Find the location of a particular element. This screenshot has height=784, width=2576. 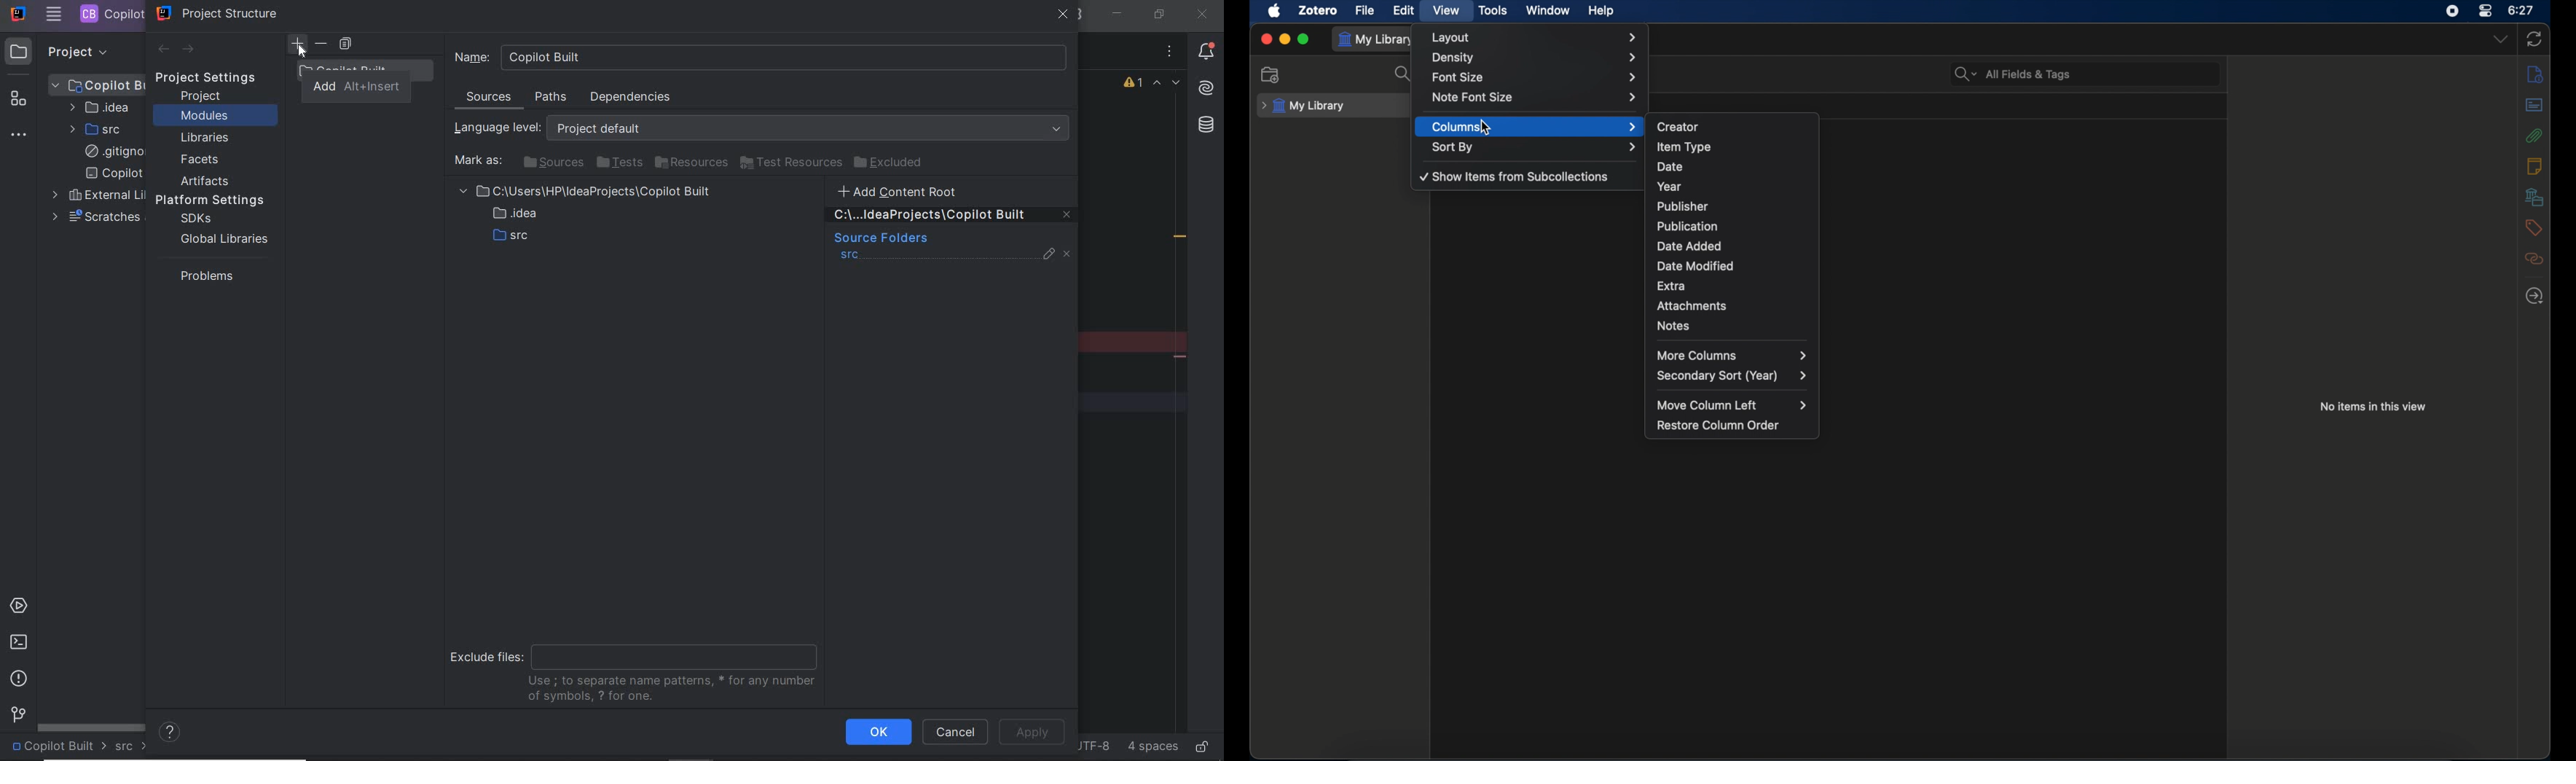

attachments is located at coordinates (1693, 305).